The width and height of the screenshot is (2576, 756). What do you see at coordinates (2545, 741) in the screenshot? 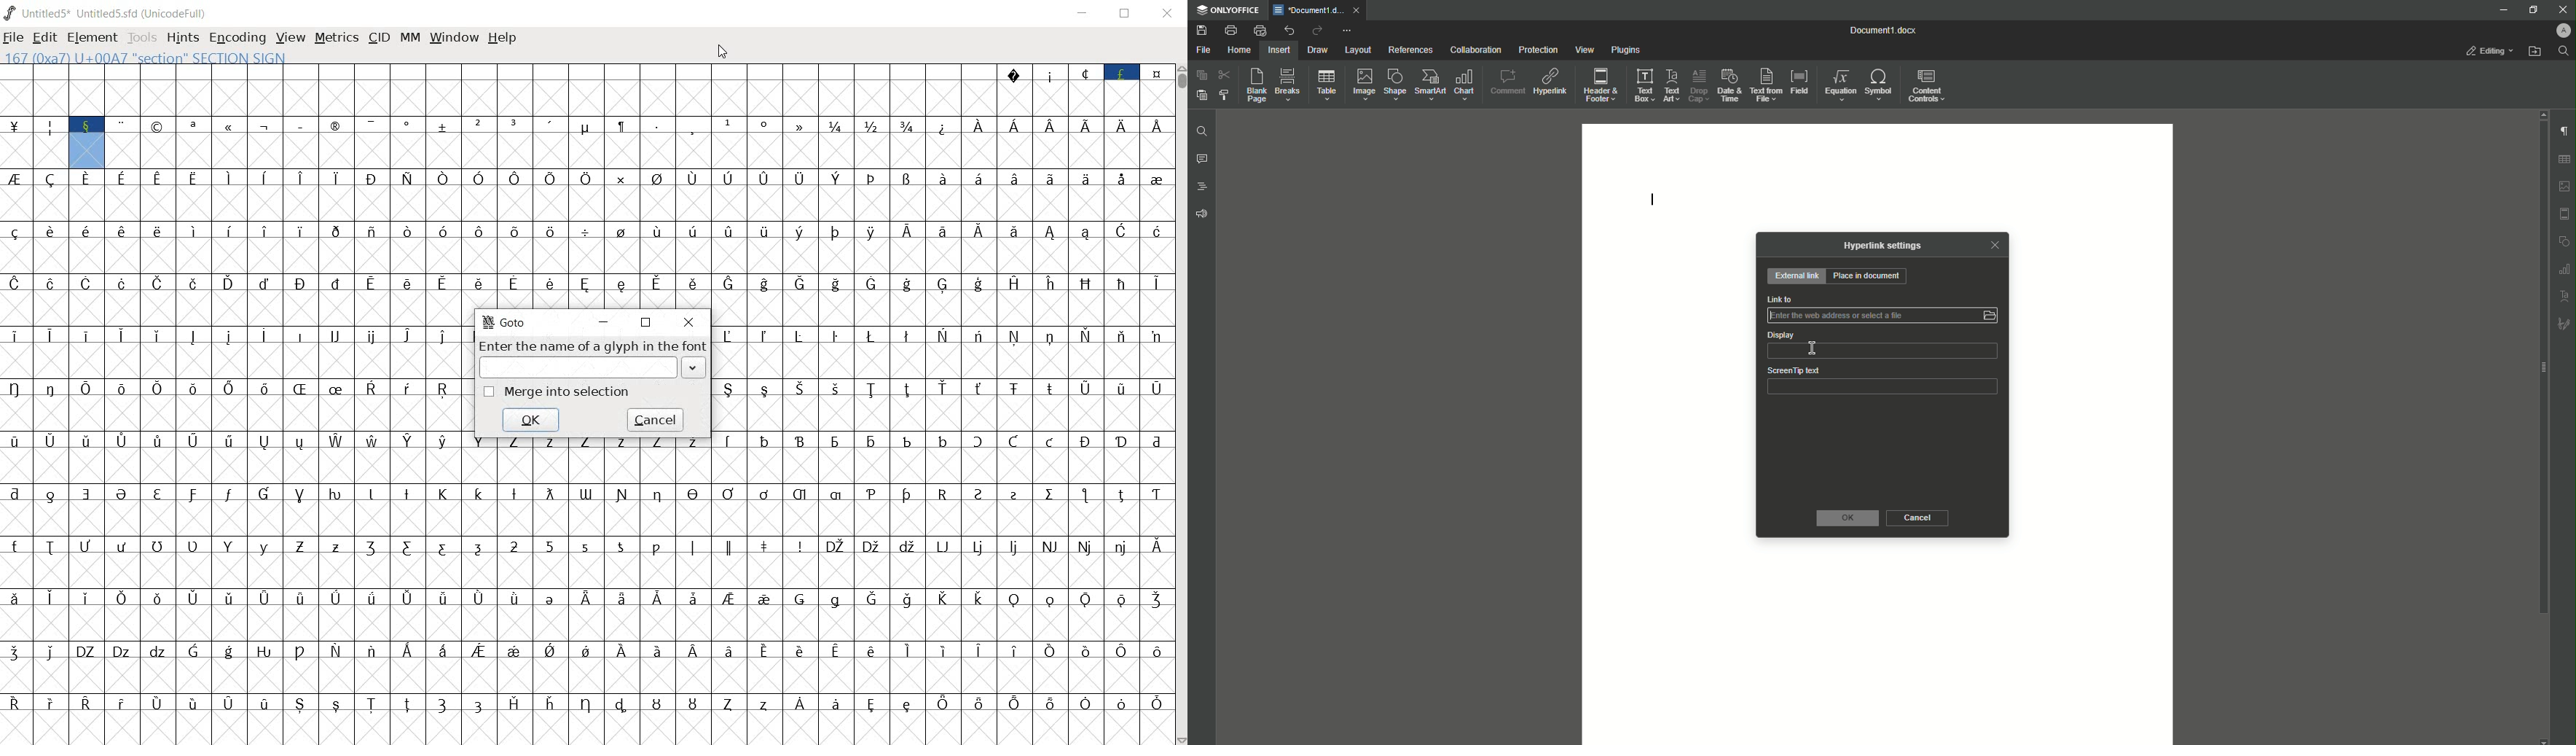
I see `scroll down` at bounding box center [2545, 741].